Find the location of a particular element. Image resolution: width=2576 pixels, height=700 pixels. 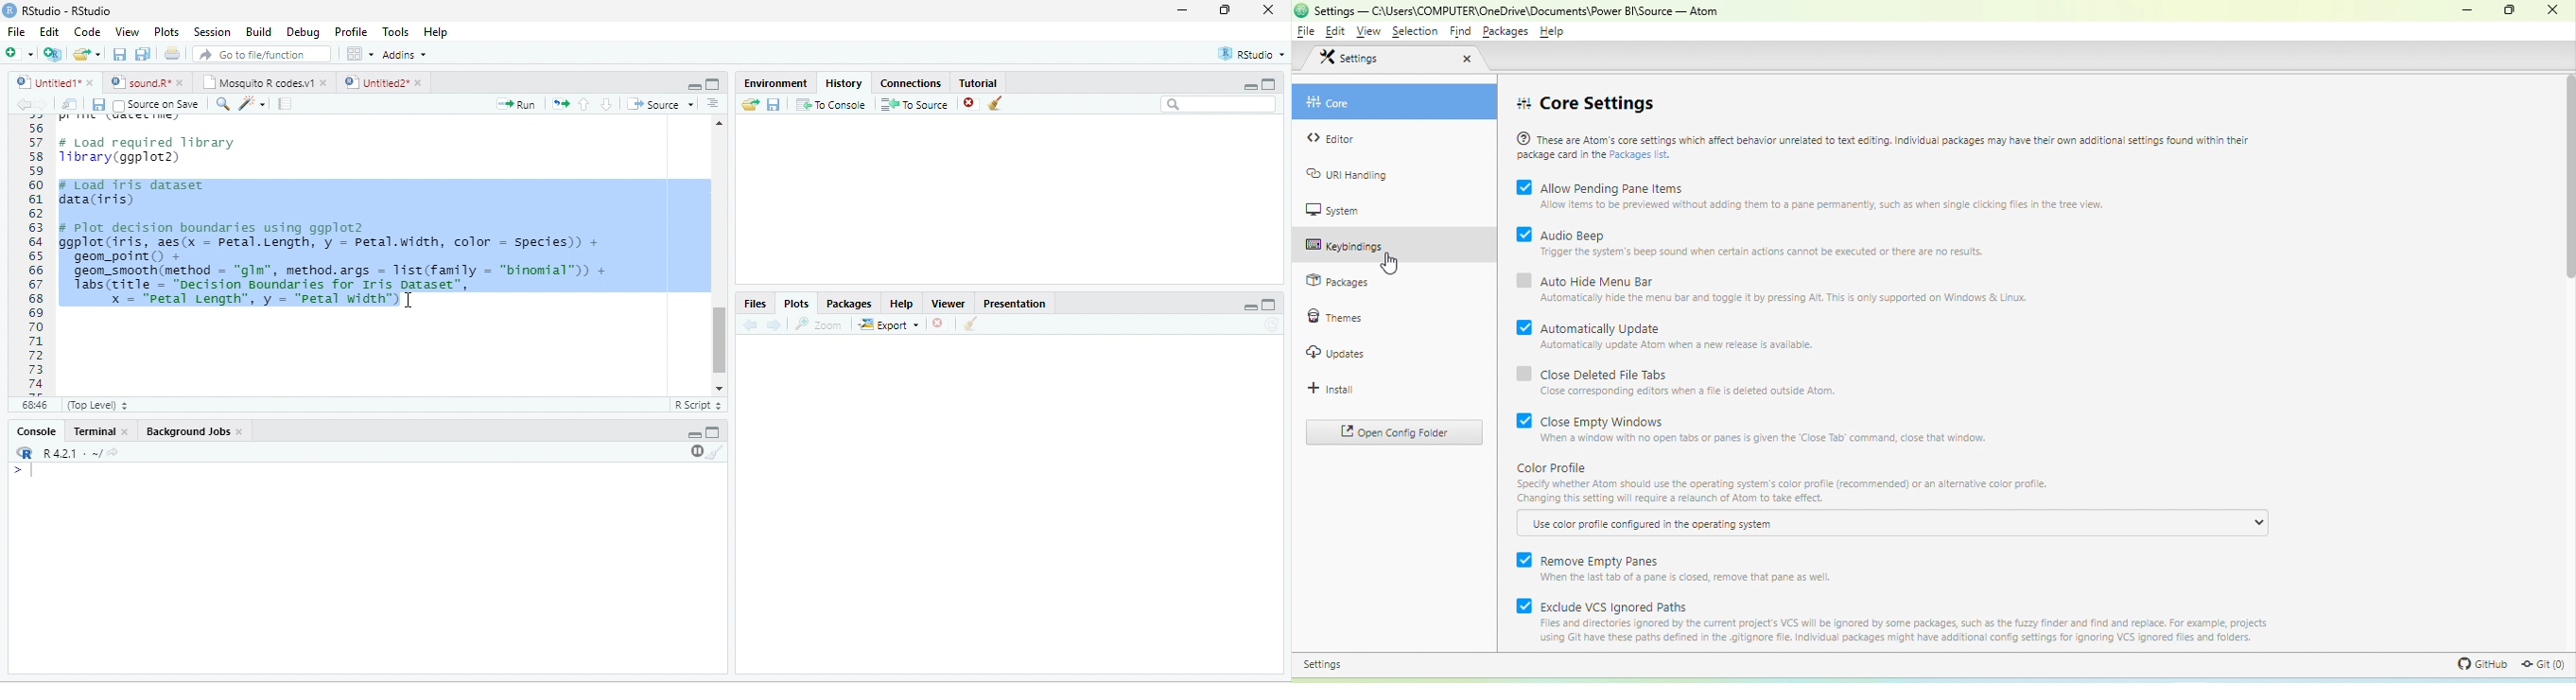

Minimize is located at coordinates (1250, 308).